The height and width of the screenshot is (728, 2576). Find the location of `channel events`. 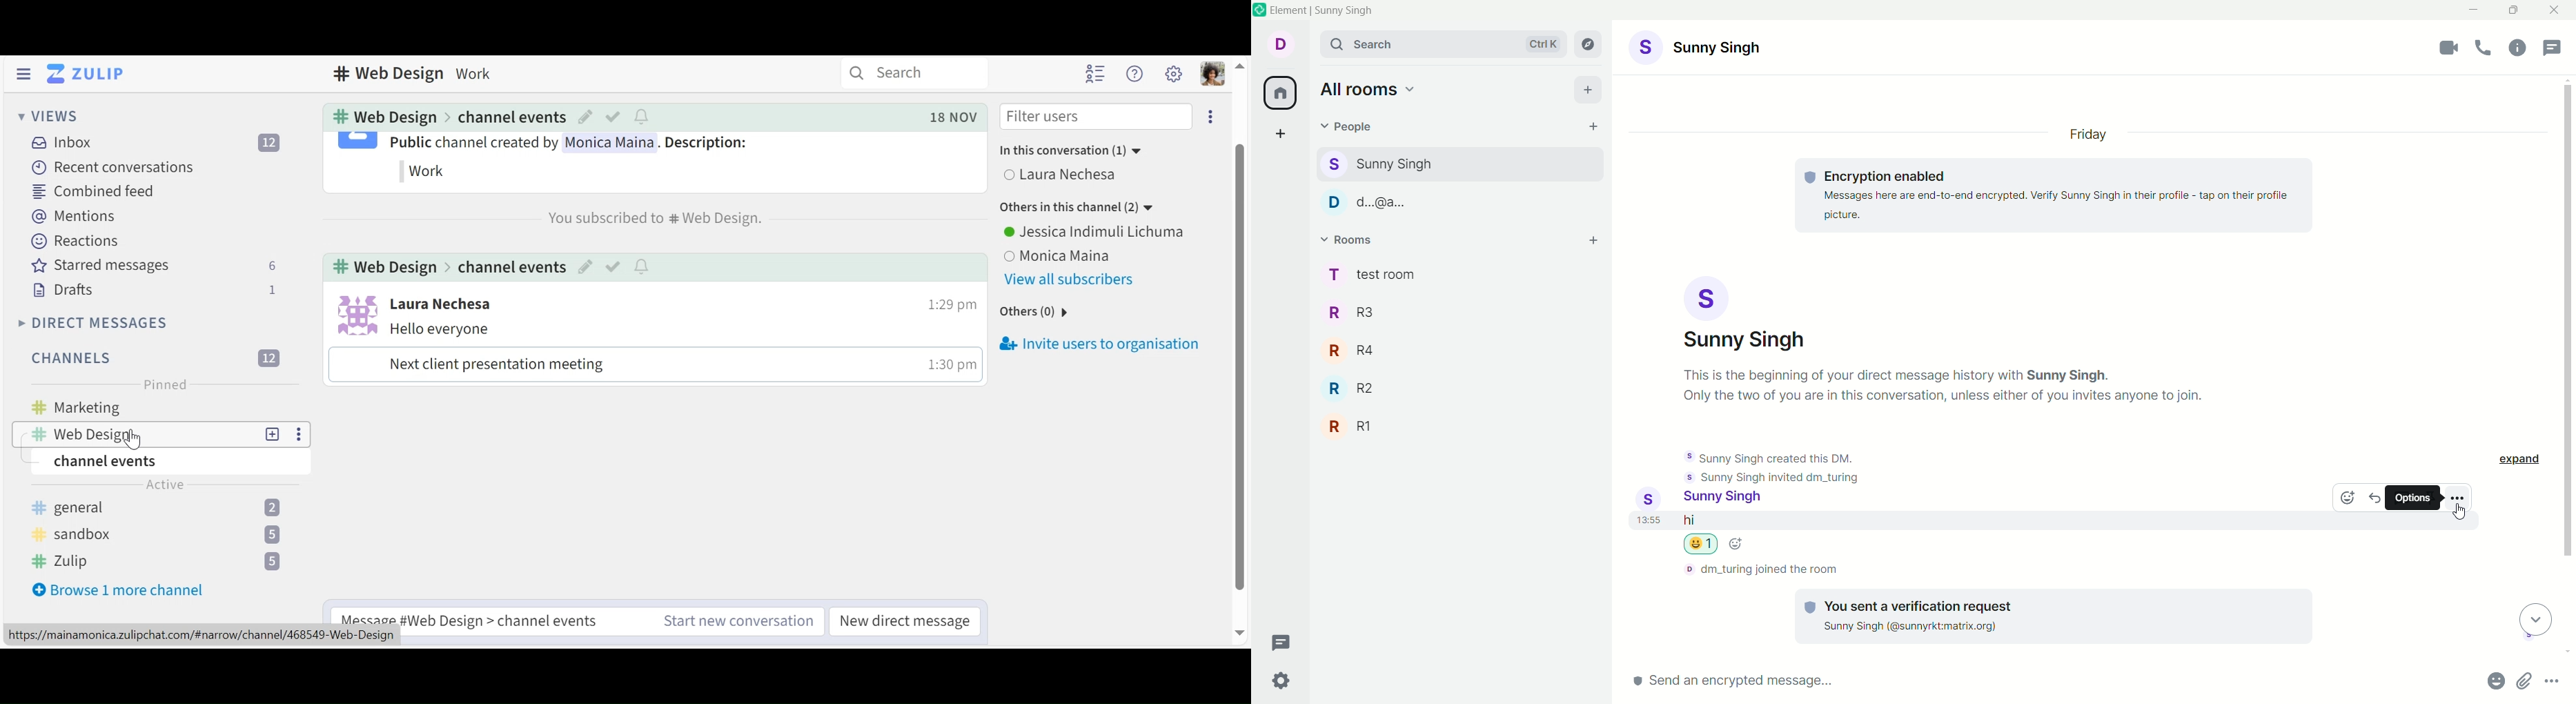

channel events is located at coordinates (118, 462).